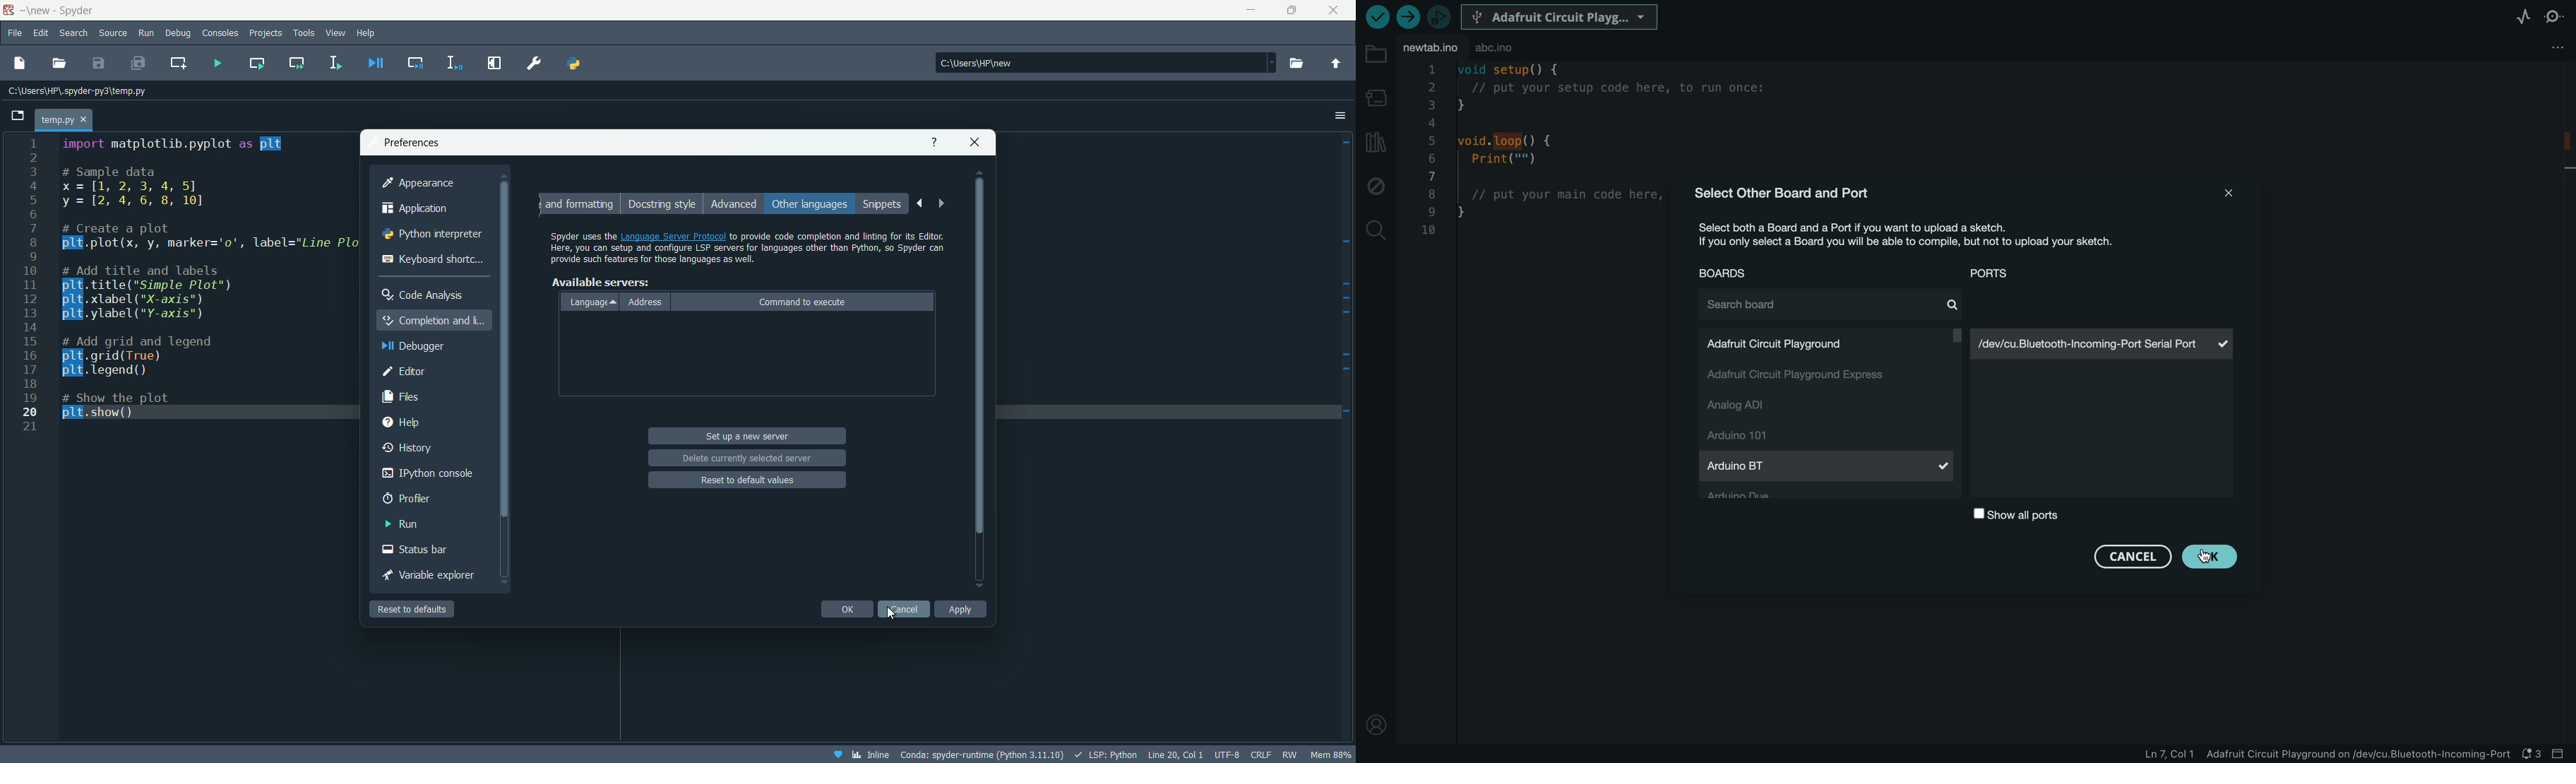 The width and height of the screenshot is (2576, 784). What do you see at coordinates (748, 244) in the screenshot?
I see `text` at bounding box center [748, 244].